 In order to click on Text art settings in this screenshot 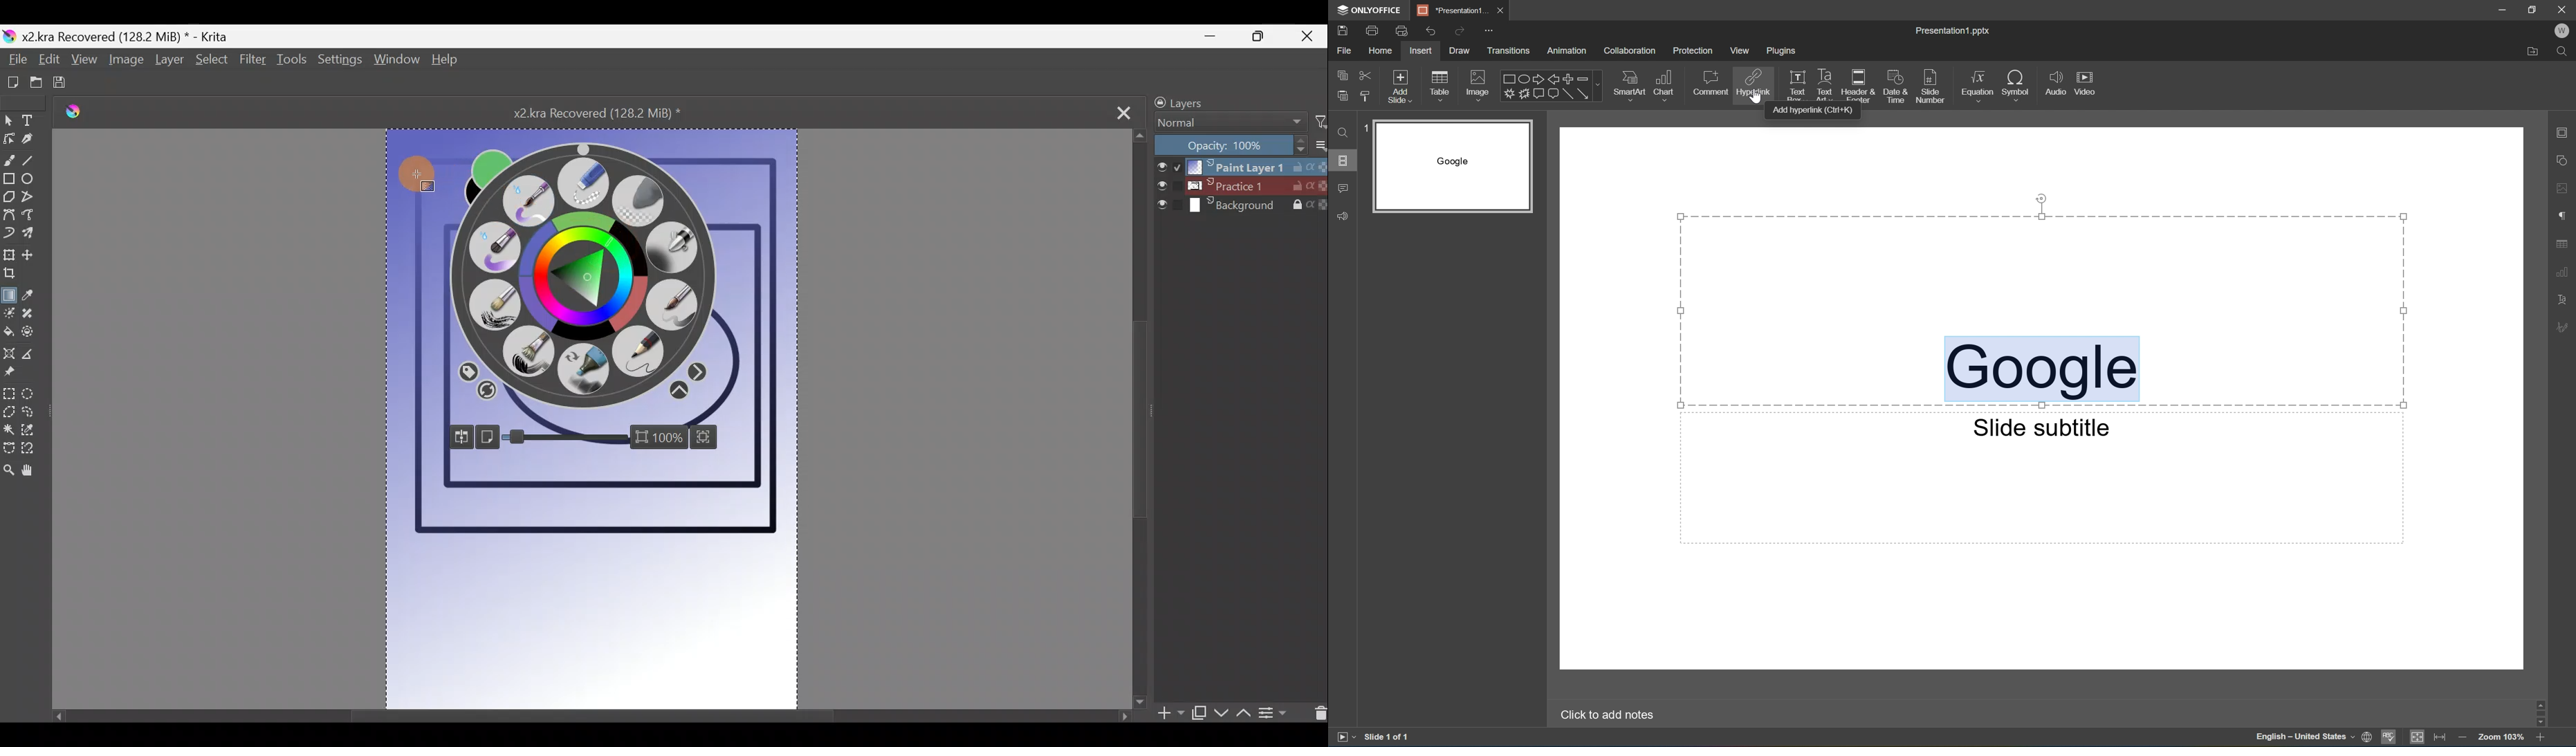, I will do `click(2566, 298)`.